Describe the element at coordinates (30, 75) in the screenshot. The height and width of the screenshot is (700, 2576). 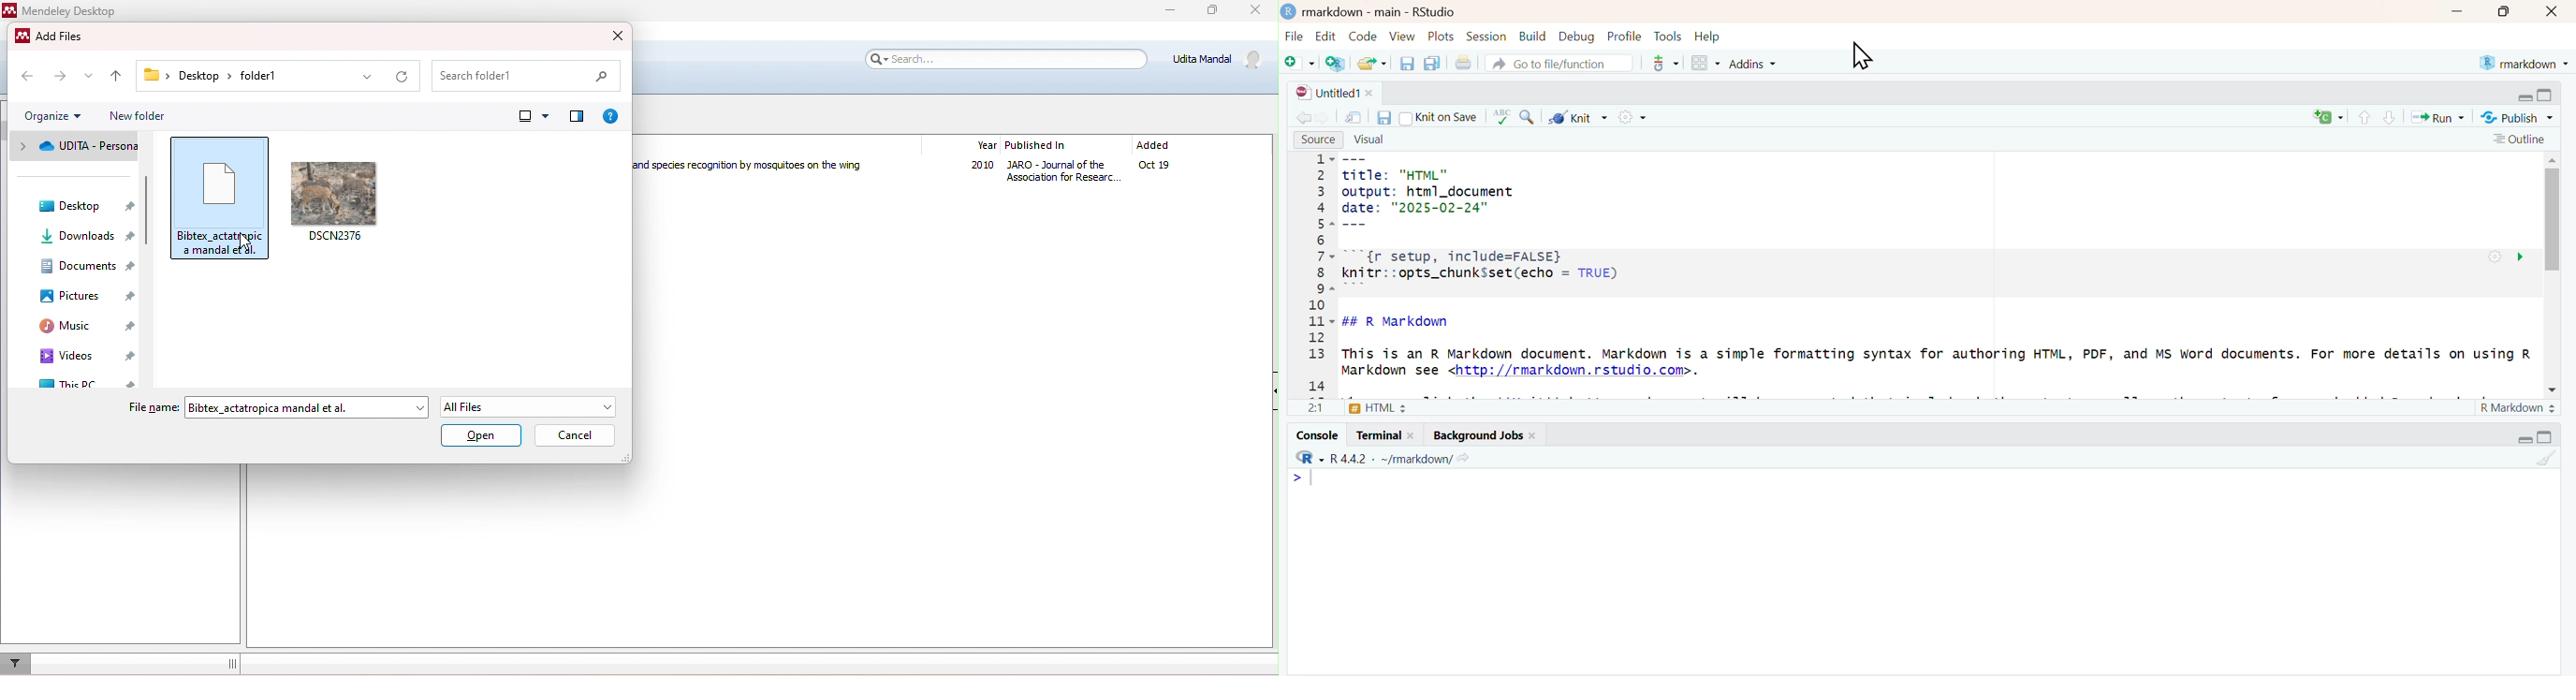
I see `previous` at that location.